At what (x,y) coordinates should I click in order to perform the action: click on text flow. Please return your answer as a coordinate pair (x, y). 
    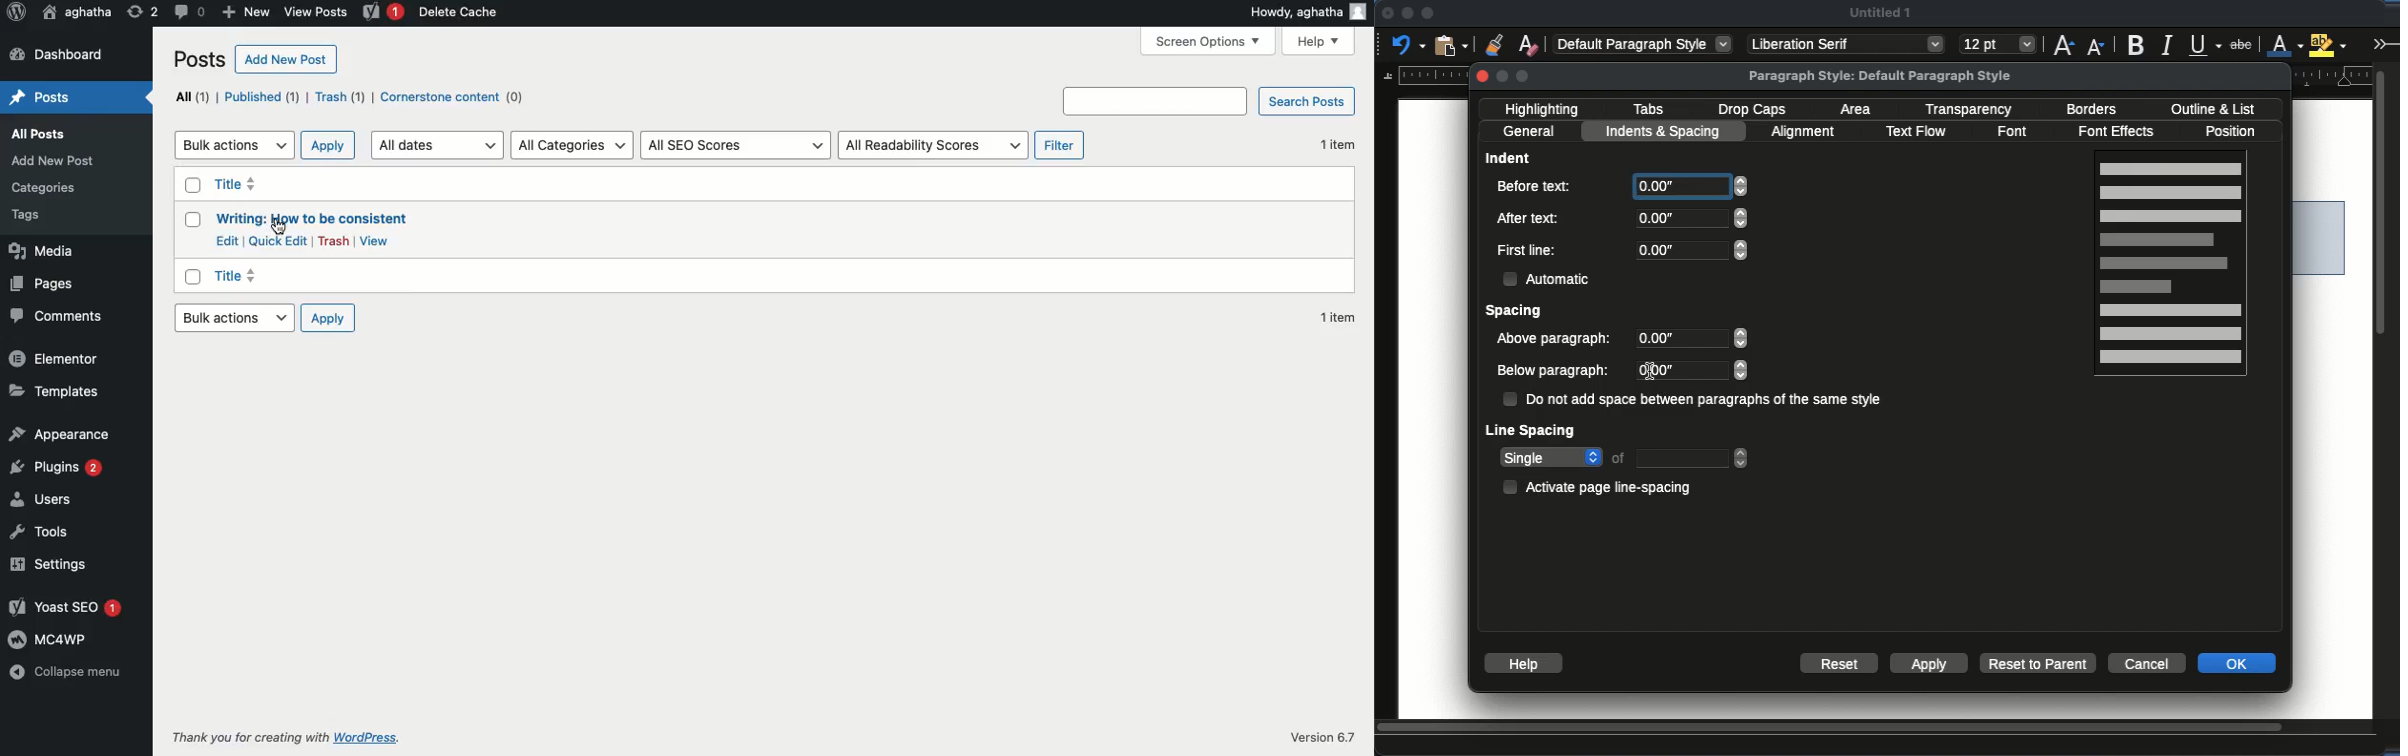
    Looking at the image, I should click on (1916, 132).